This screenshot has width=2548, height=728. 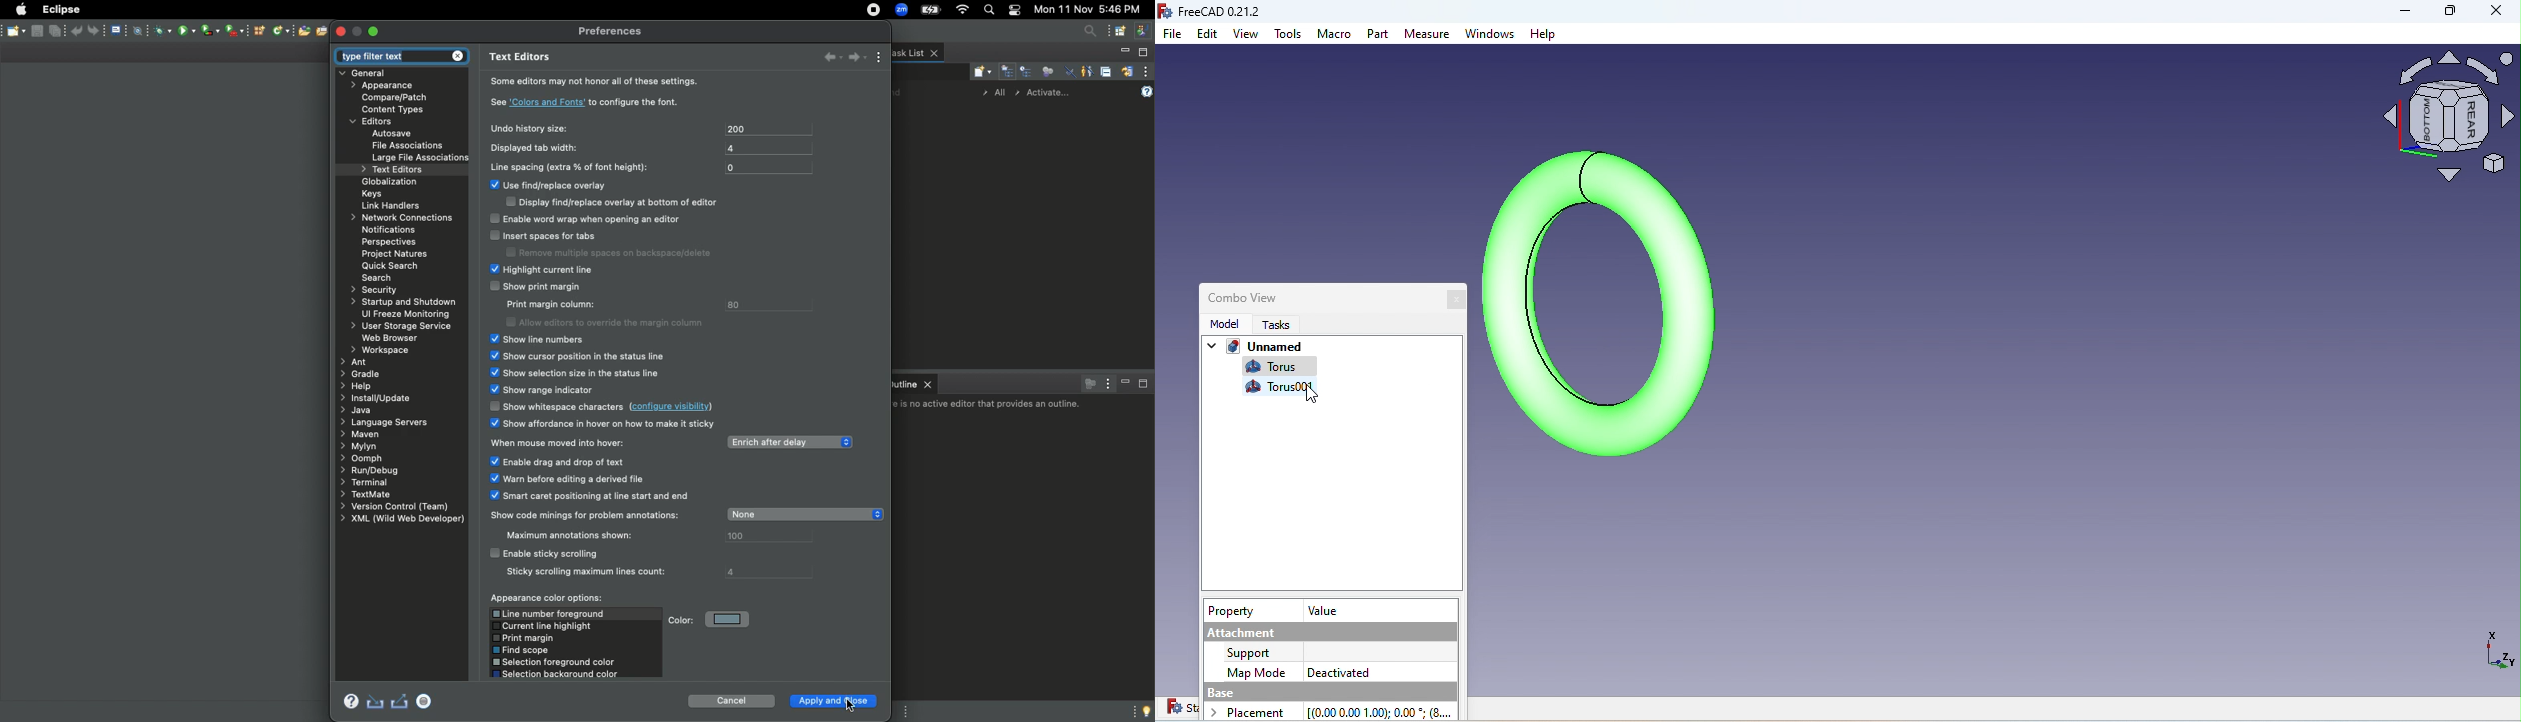 I want to click on Web browser, so click(x=392, y=338).